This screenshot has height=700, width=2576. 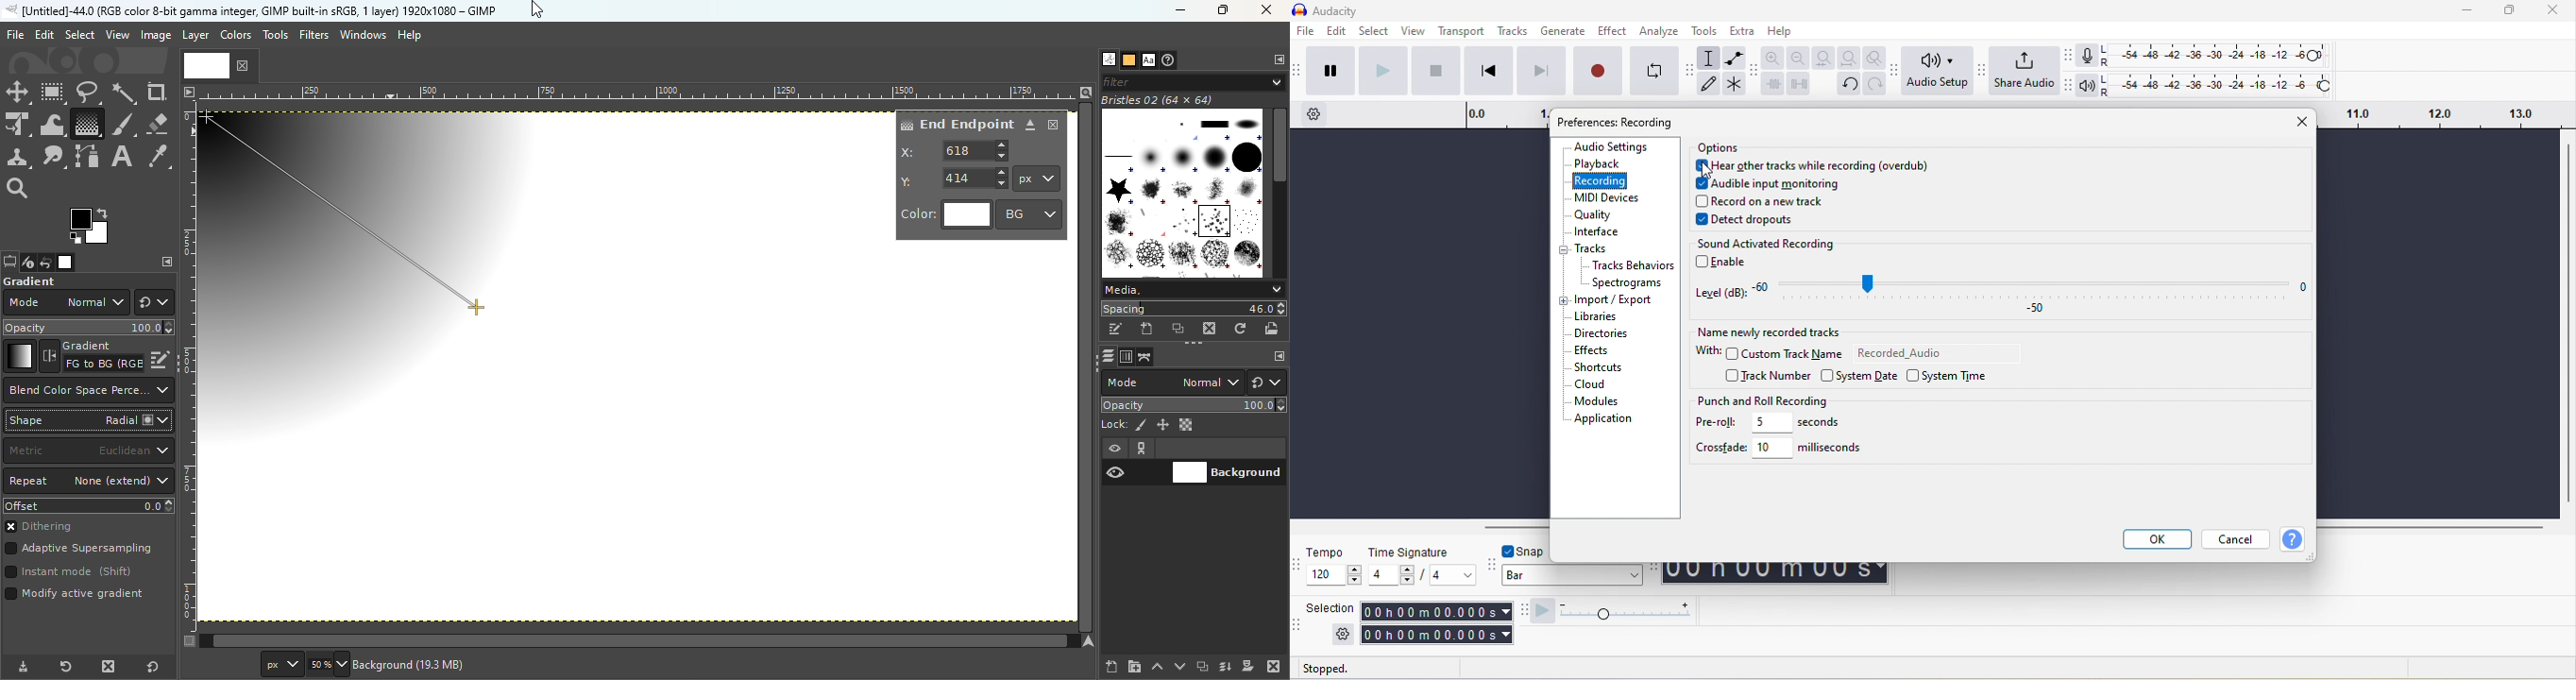 I want to click on Configure this tab, so click(x=1278, y=60).